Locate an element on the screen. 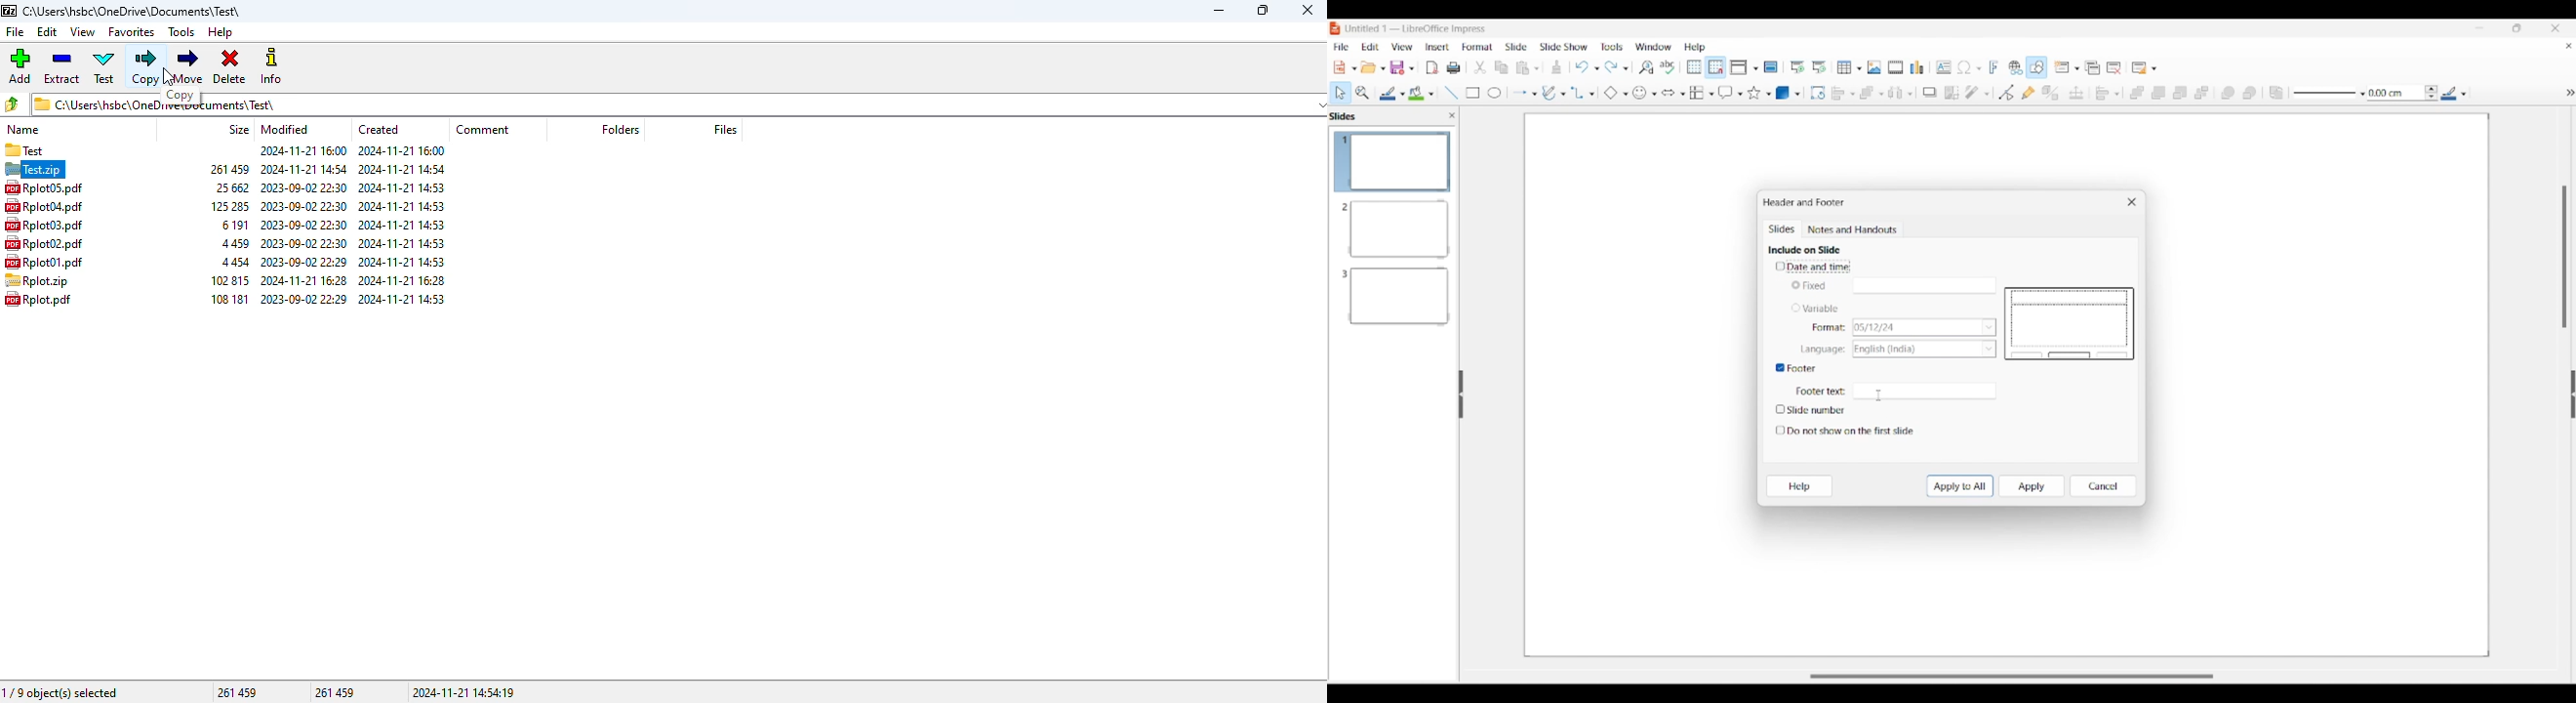 This screenshot has height=728, width=2576. Slide 3 is located at coordinates (1392, 295).